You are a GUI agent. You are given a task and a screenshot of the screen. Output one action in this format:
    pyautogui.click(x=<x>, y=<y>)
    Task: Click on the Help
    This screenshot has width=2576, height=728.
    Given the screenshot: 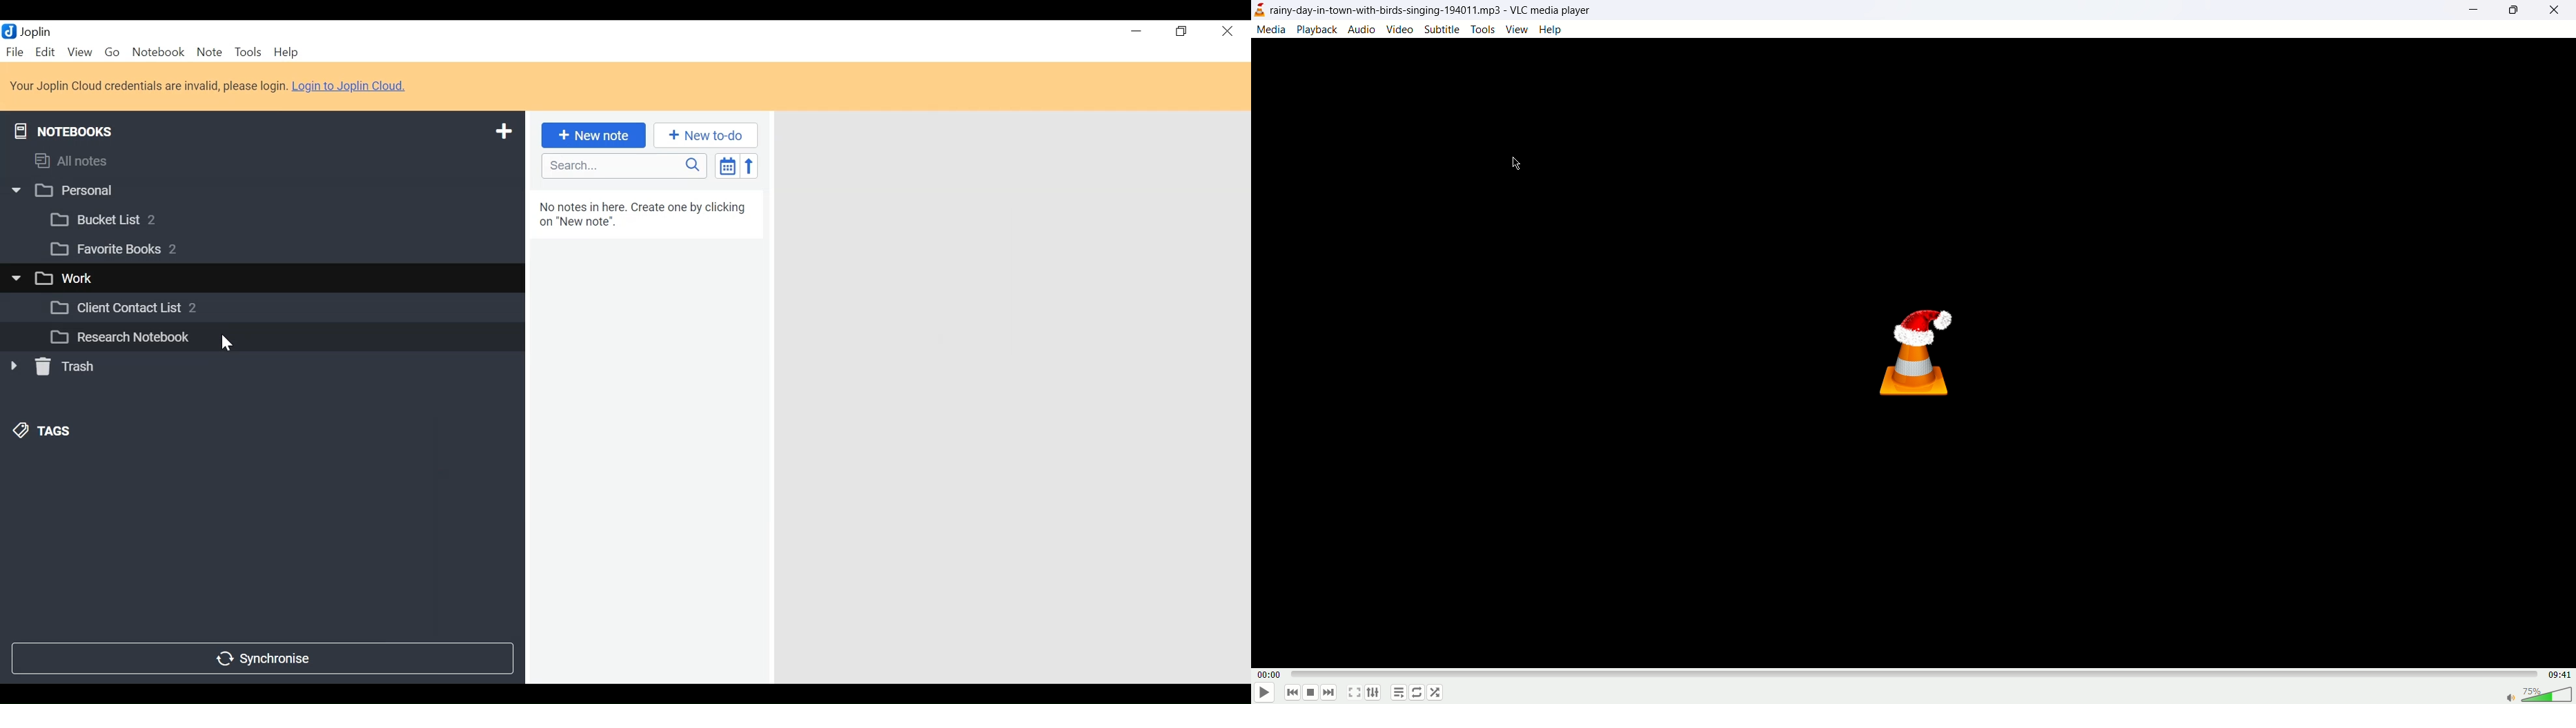 What is the action you would take?
    pyautogui.click(x=288, y=53)
    